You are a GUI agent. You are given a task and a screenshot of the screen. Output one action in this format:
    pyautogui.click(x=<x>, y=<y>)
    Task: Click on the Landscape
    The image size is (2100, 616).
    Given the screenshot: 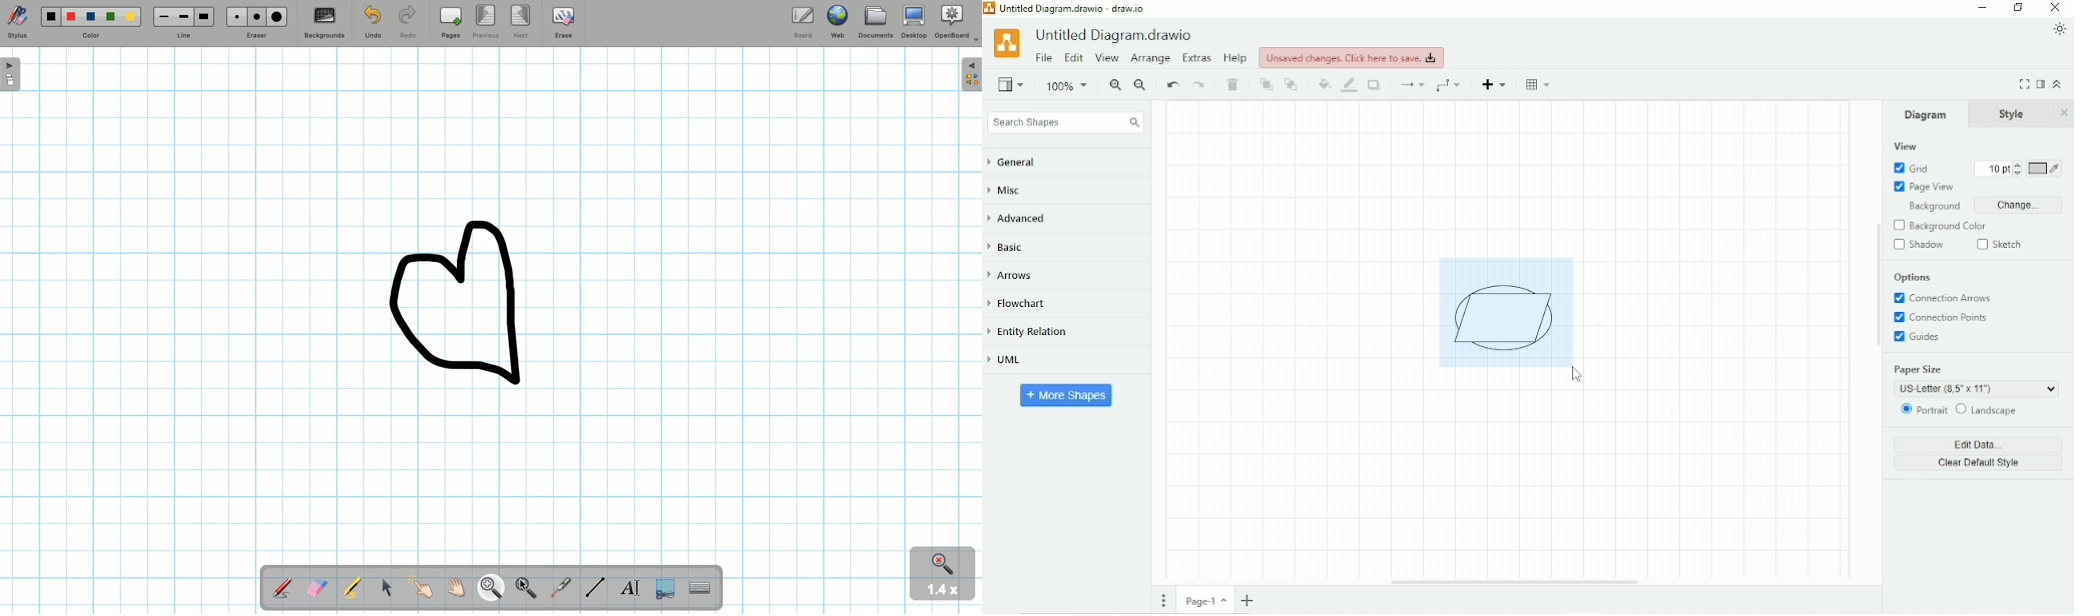 What is the action you would take?
    pyautogui.click(x=1988, y=410)
    